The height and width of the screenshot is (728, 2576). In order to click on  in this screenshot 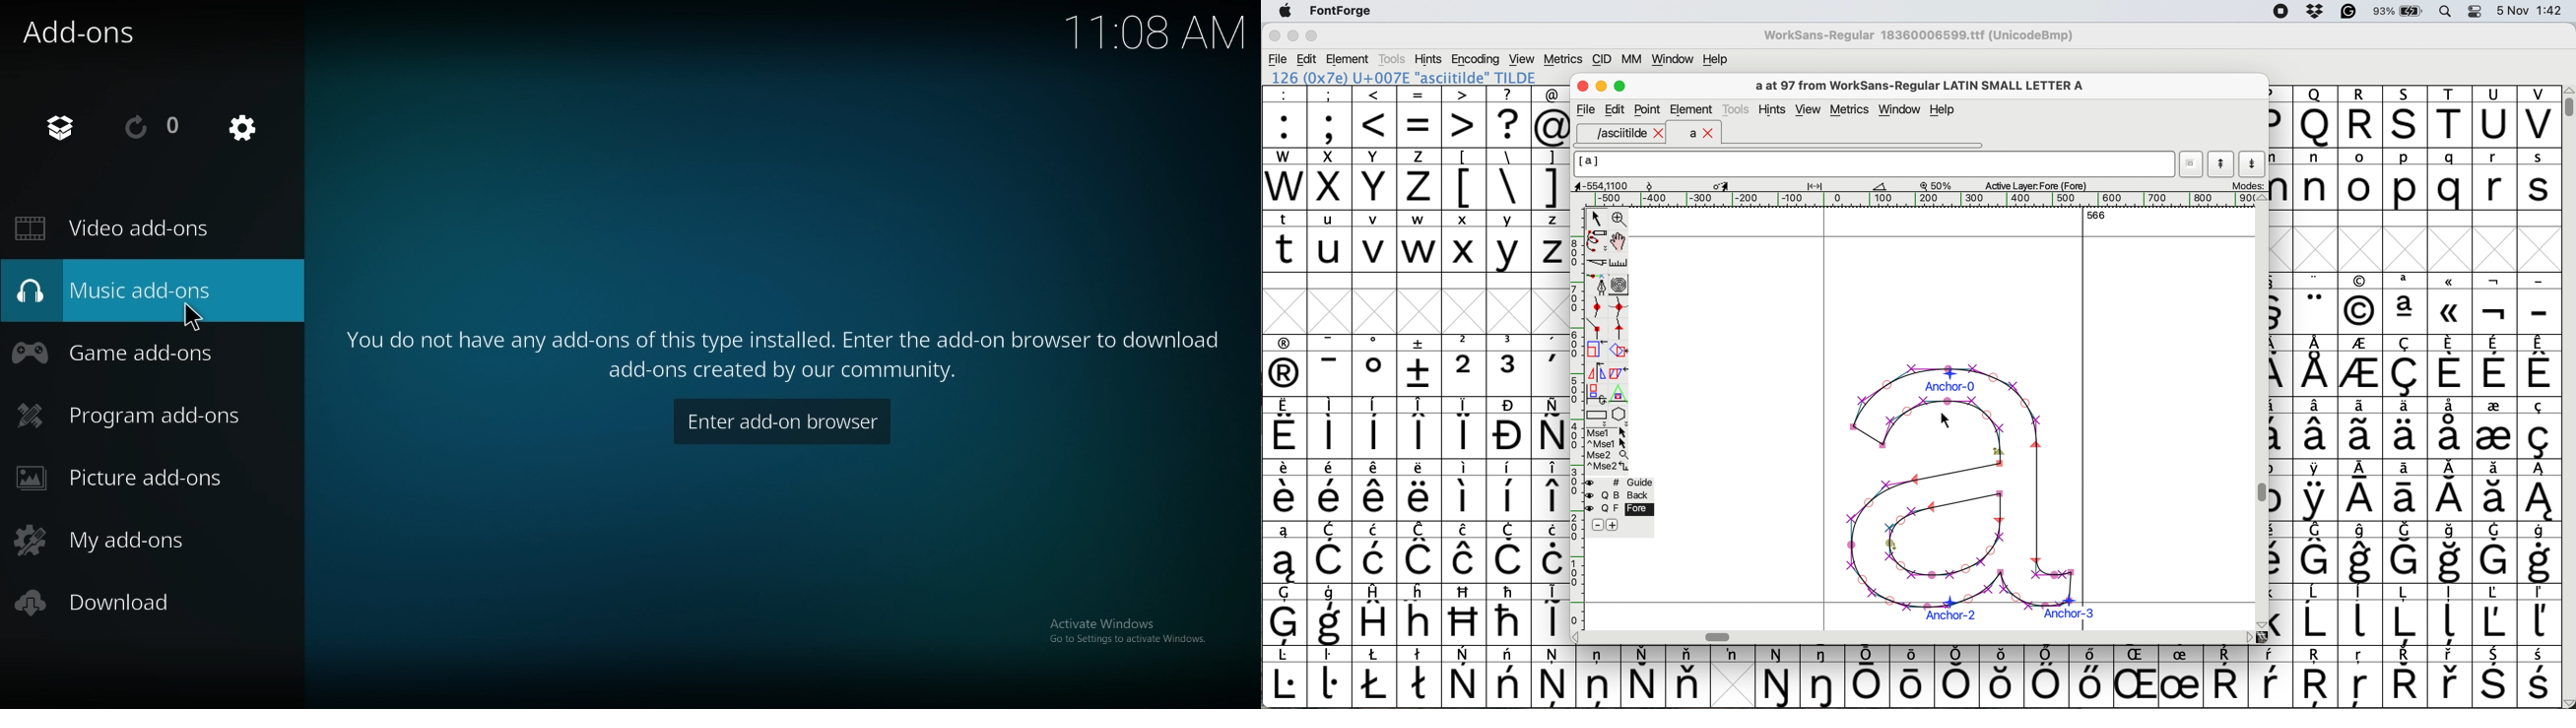, I will do `click(1421, 614)`.